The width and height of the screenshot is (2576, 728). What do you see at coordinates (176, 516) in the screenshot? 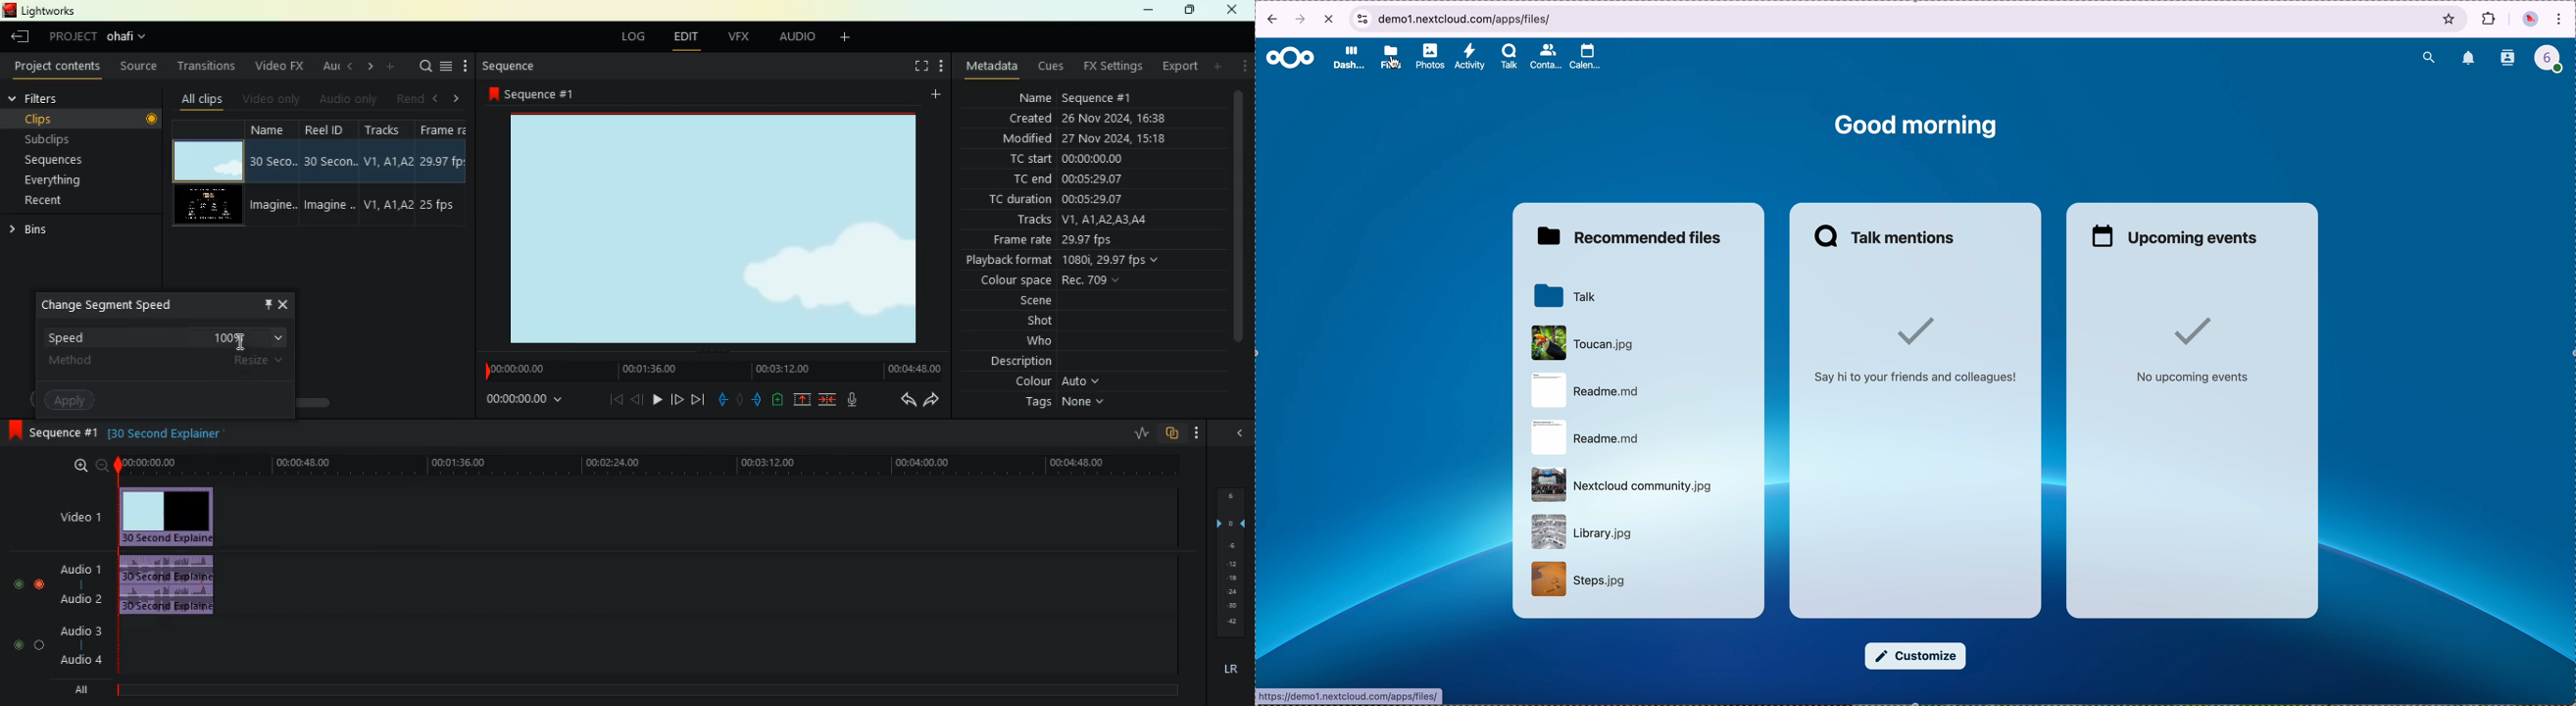
I see `video` at bounding box center [176, 516].